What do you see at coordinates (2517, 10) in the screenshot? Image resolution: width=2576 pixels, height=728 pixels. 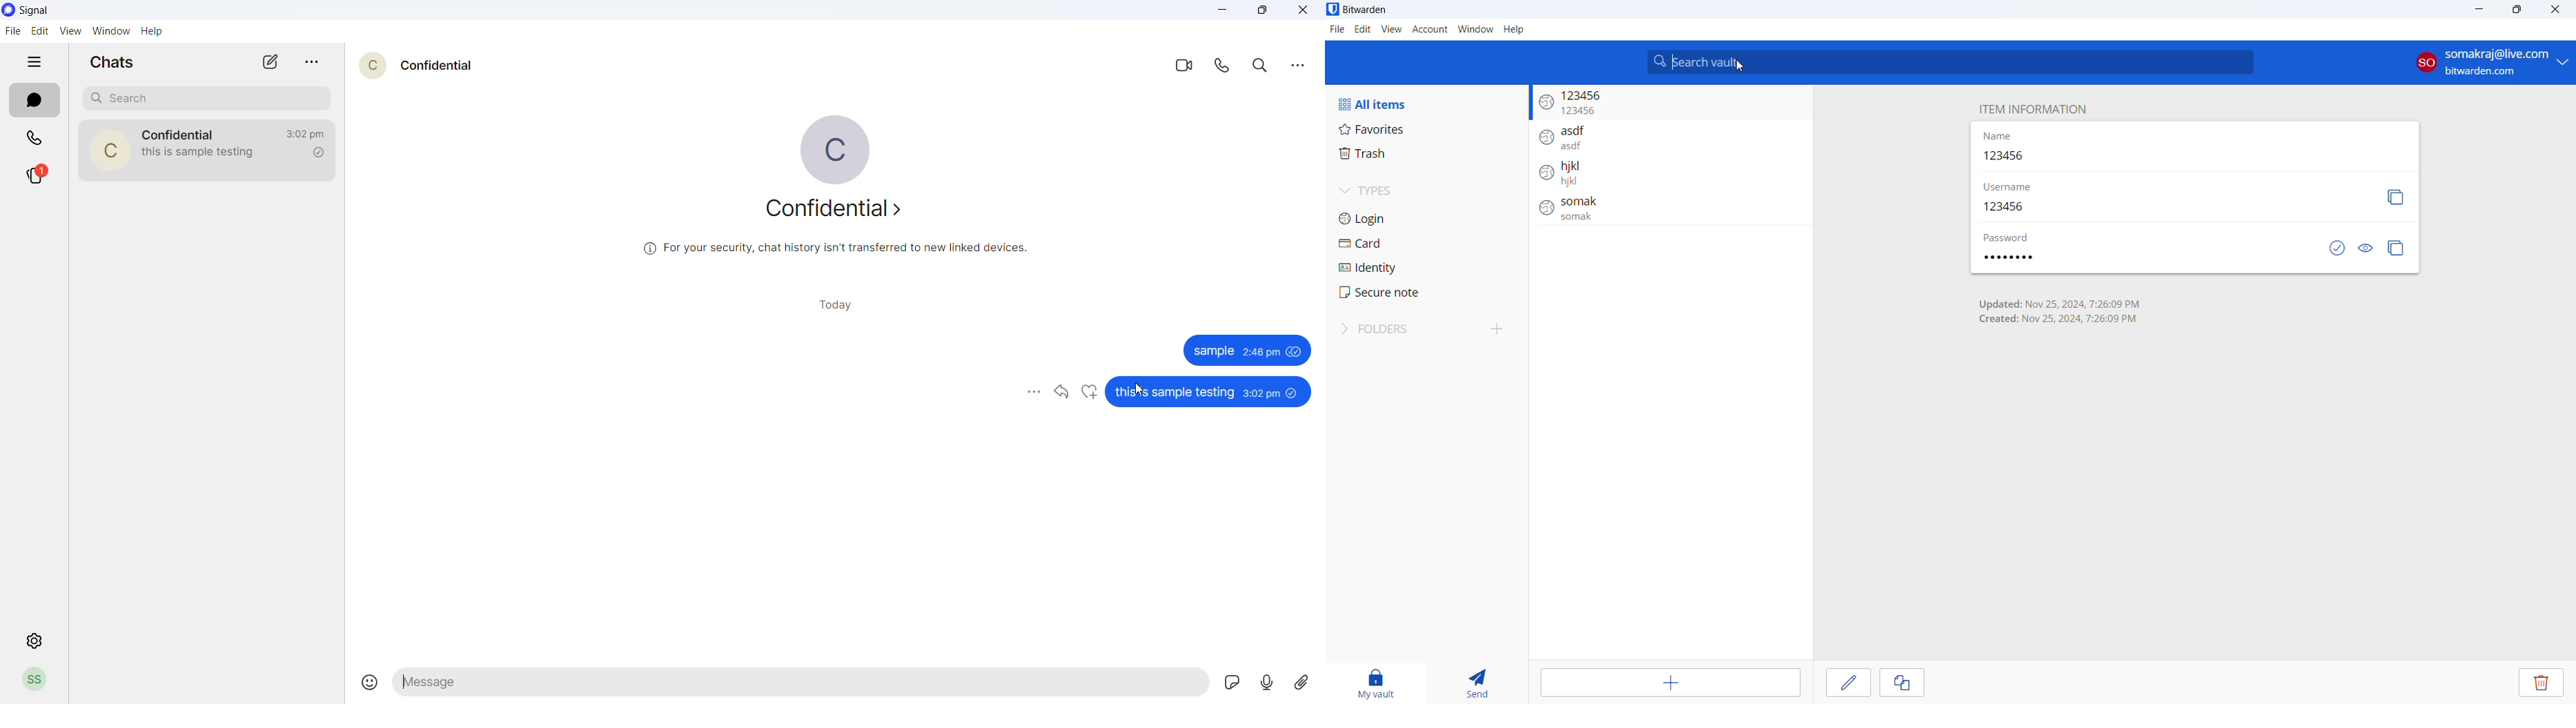 I see `maximize` at bounding box center [2517, 10].